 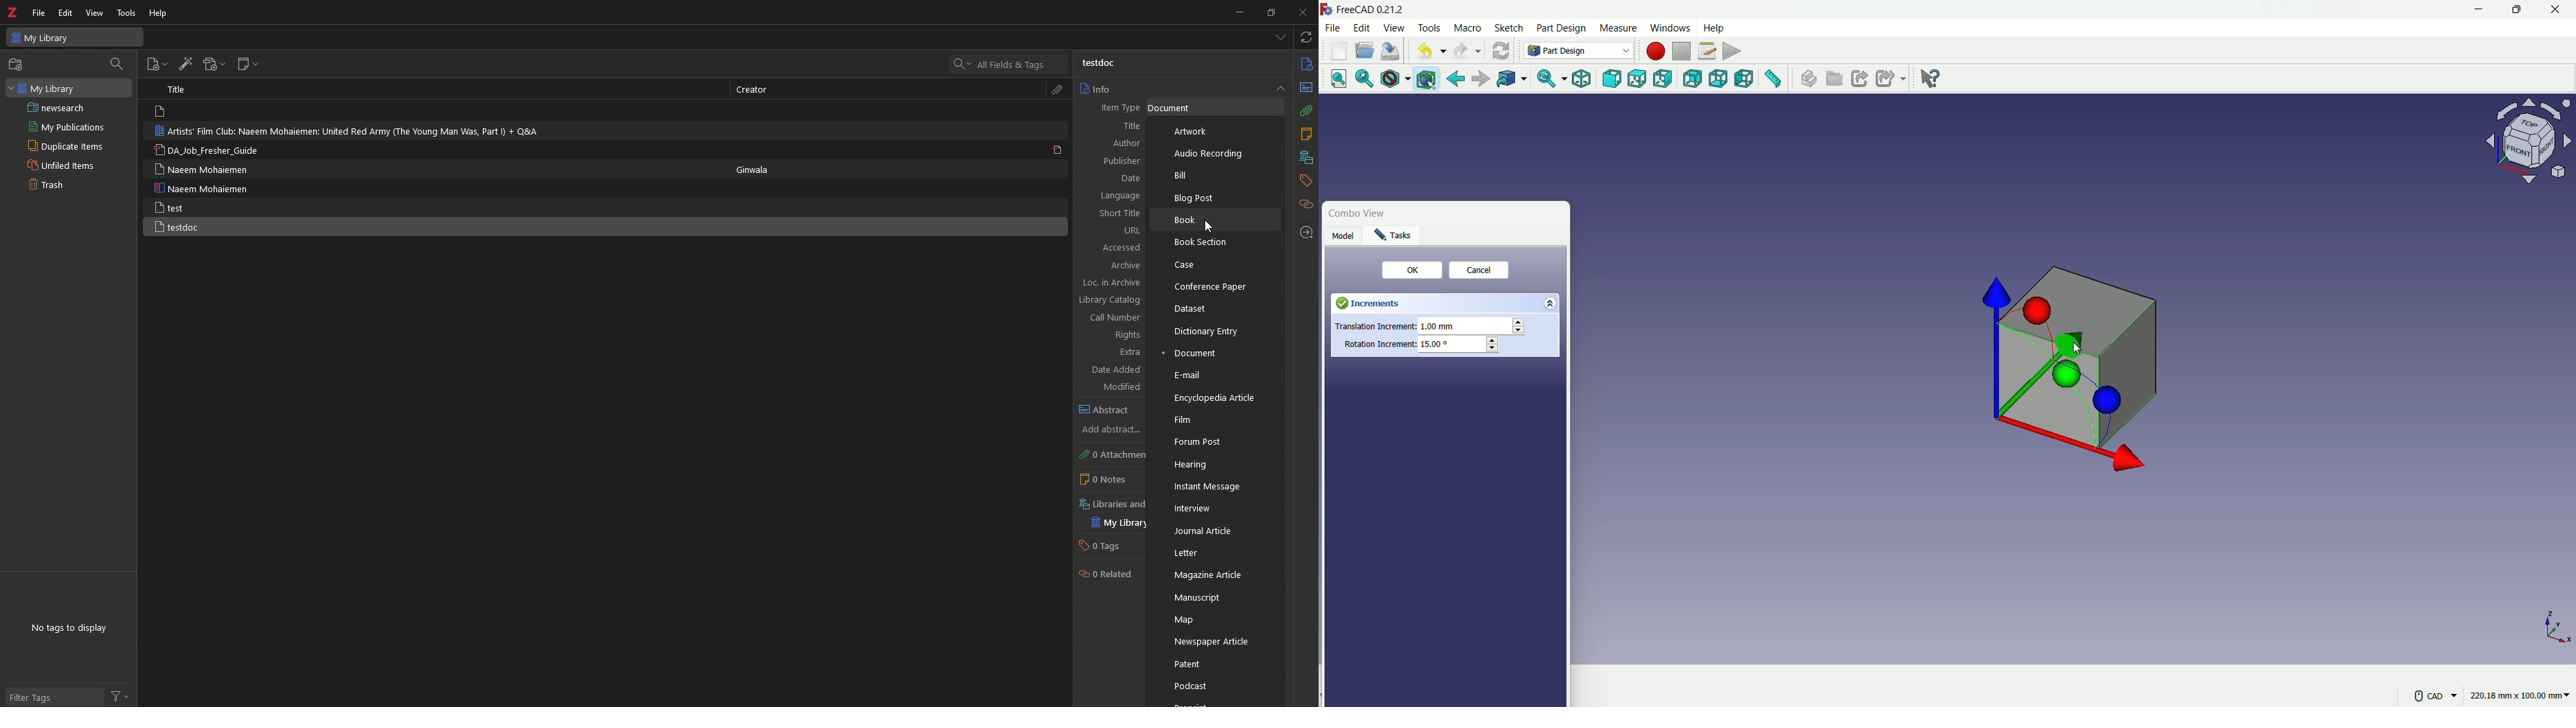 I want to click on Publisher, so click(x=1119, y=161).